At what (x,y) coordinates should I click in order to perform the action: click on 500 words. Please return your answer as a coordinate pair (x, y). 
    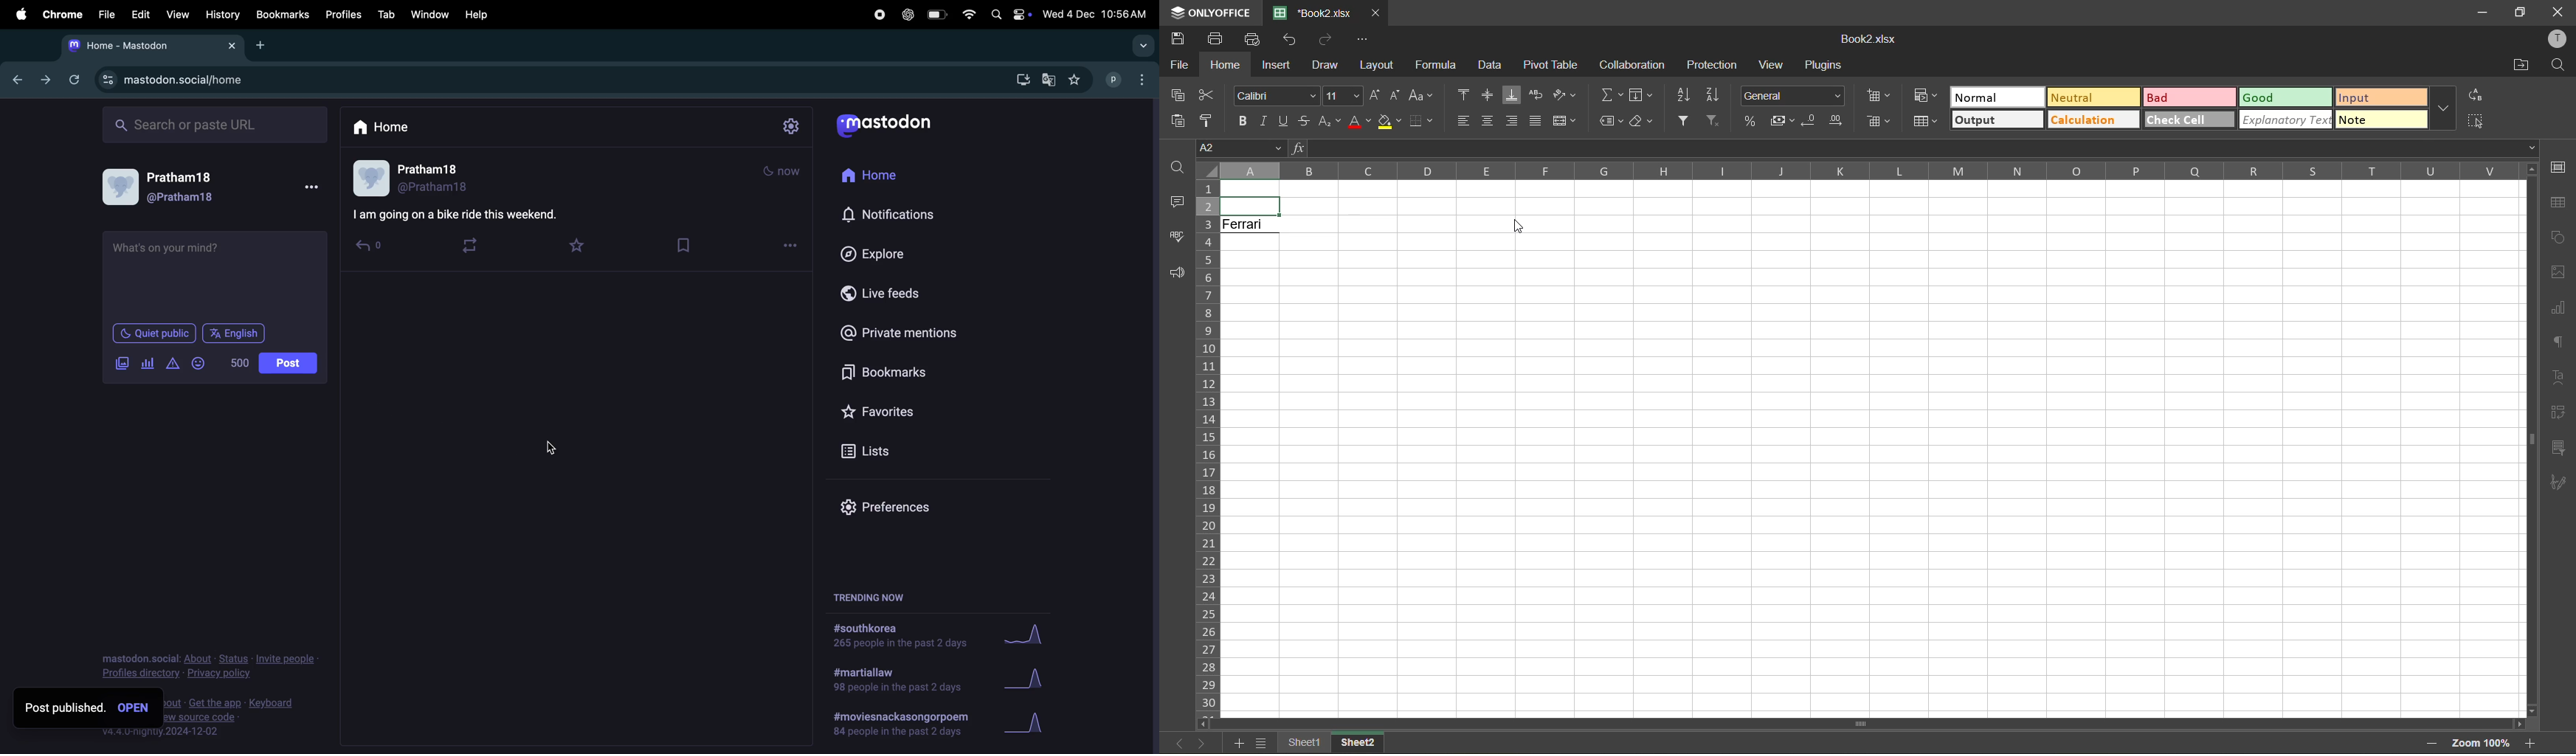
    Looking at the image, I should click on (240, 364).